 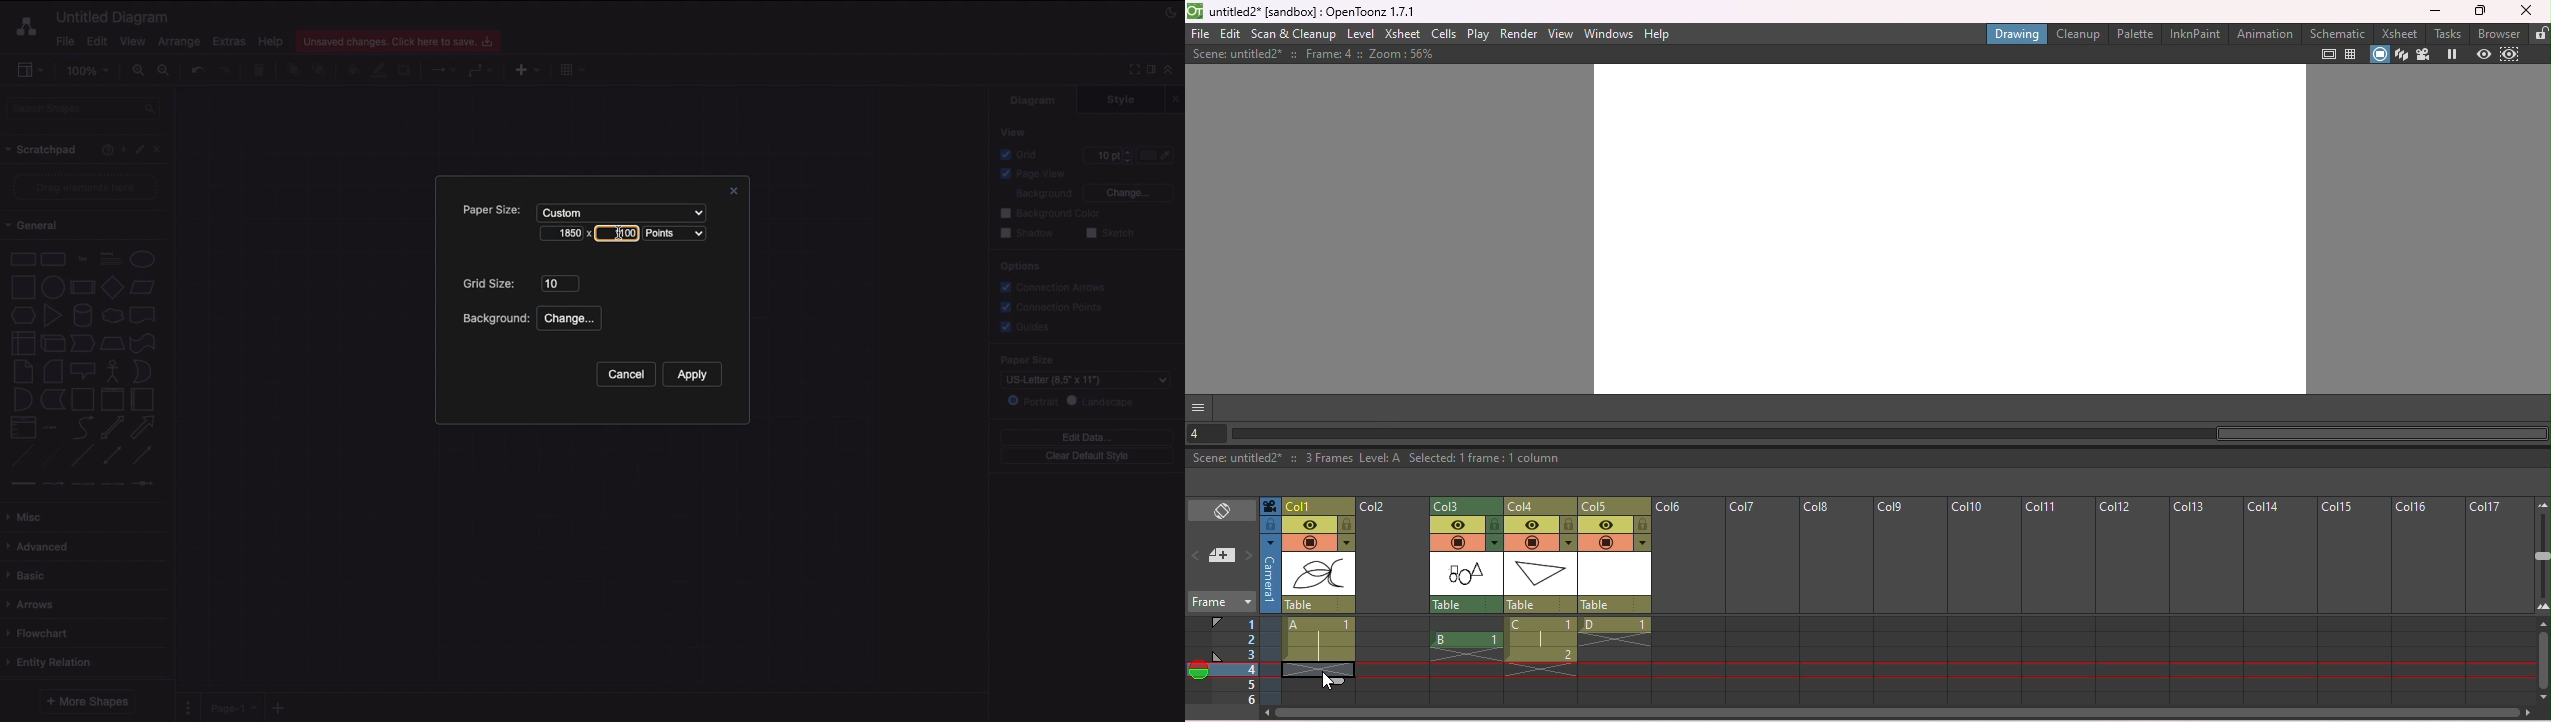 What do you see at coordinates (24, 401) in the screenshot?
I see `And` at bounding box center [24, 401].